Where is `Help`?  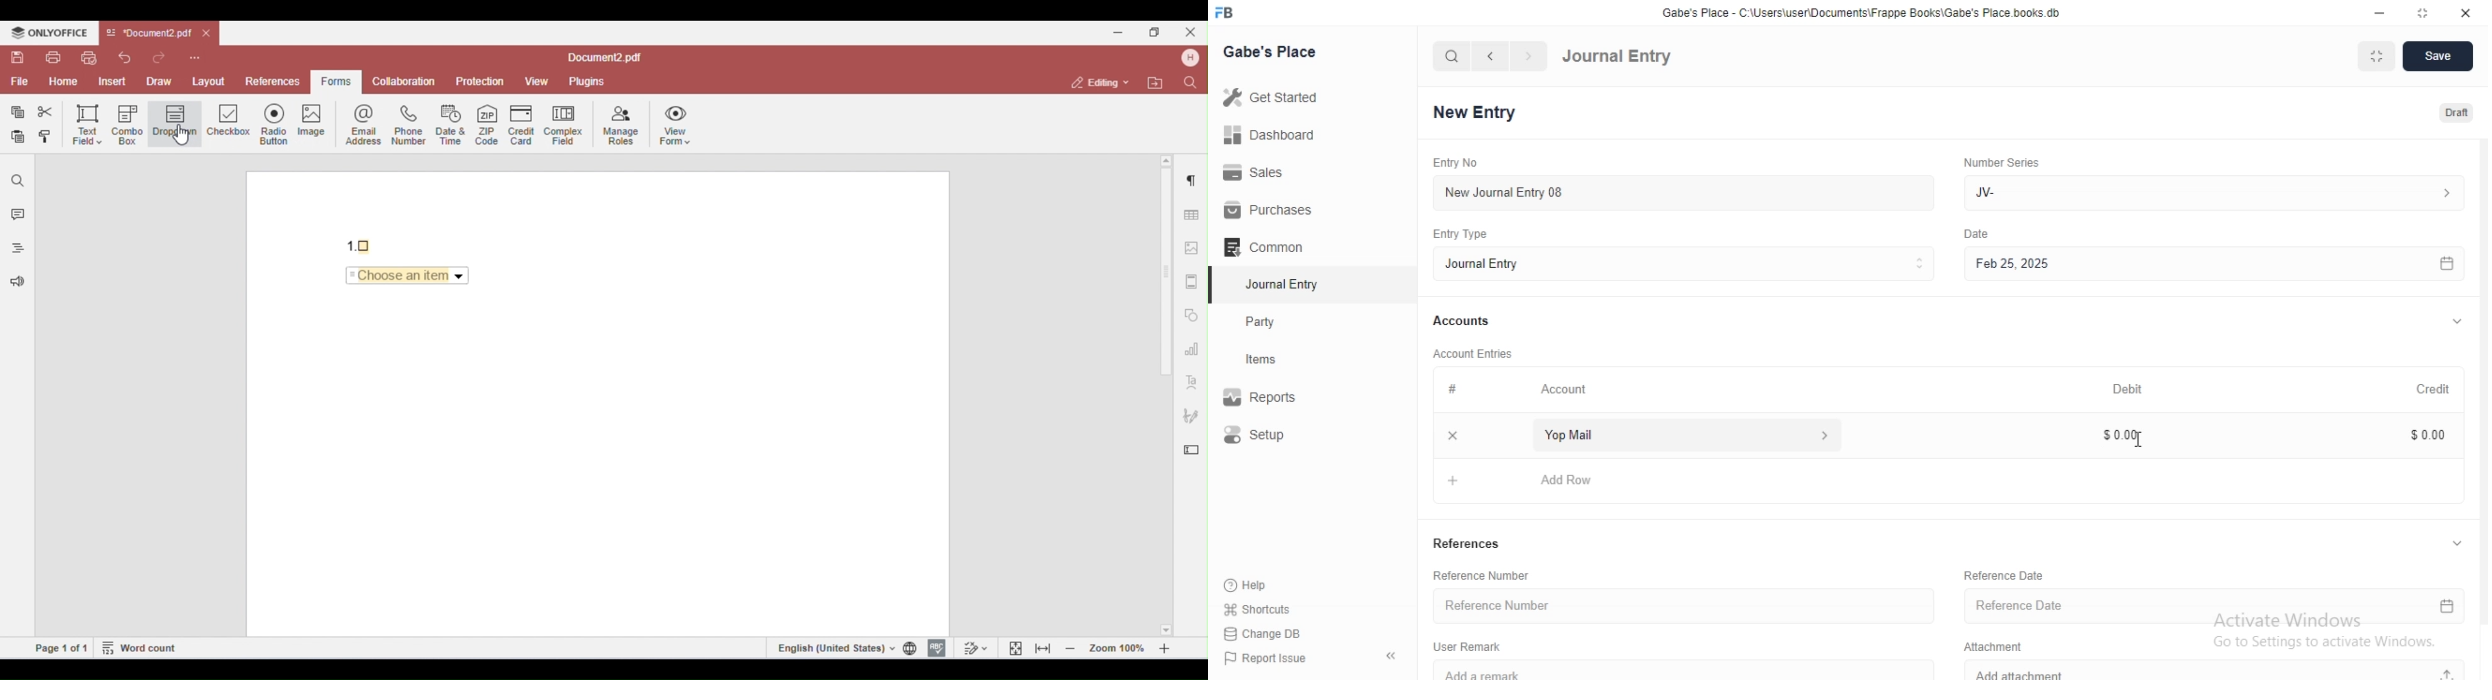 Help is located at coordinates (1271, 584).